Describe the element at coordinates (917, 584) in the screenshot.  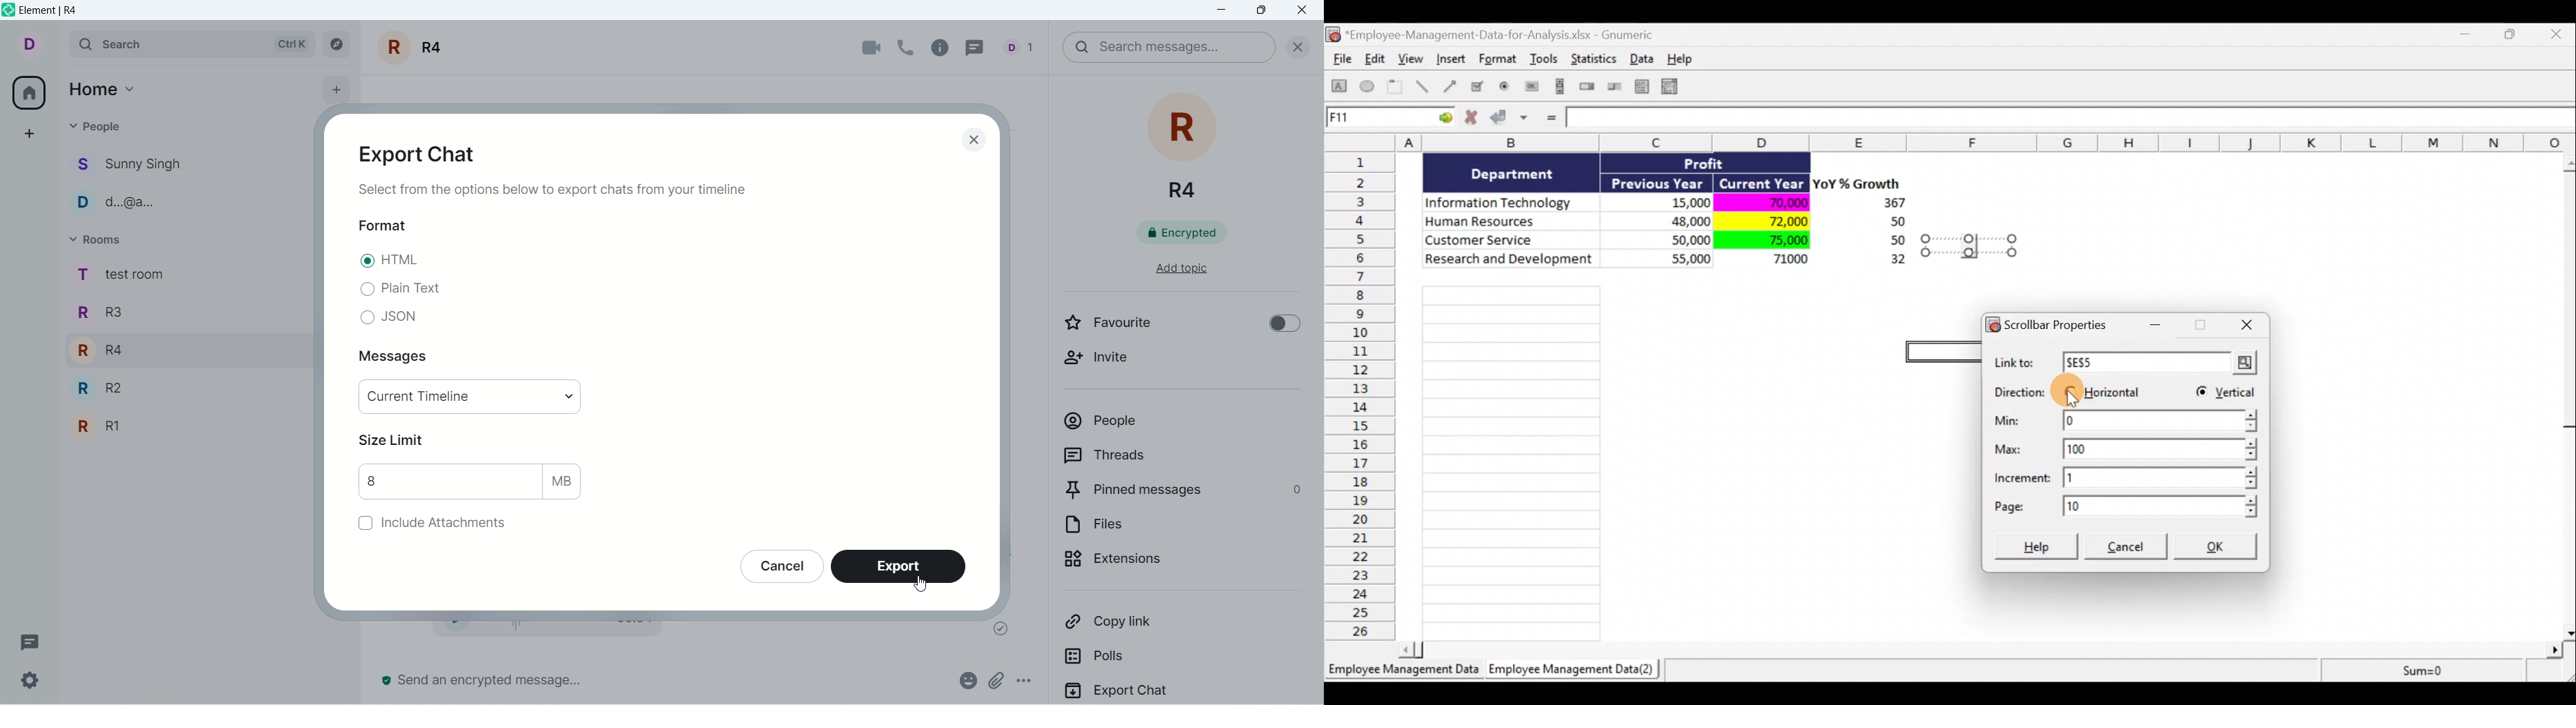
I see `pointer cursor` at that location.